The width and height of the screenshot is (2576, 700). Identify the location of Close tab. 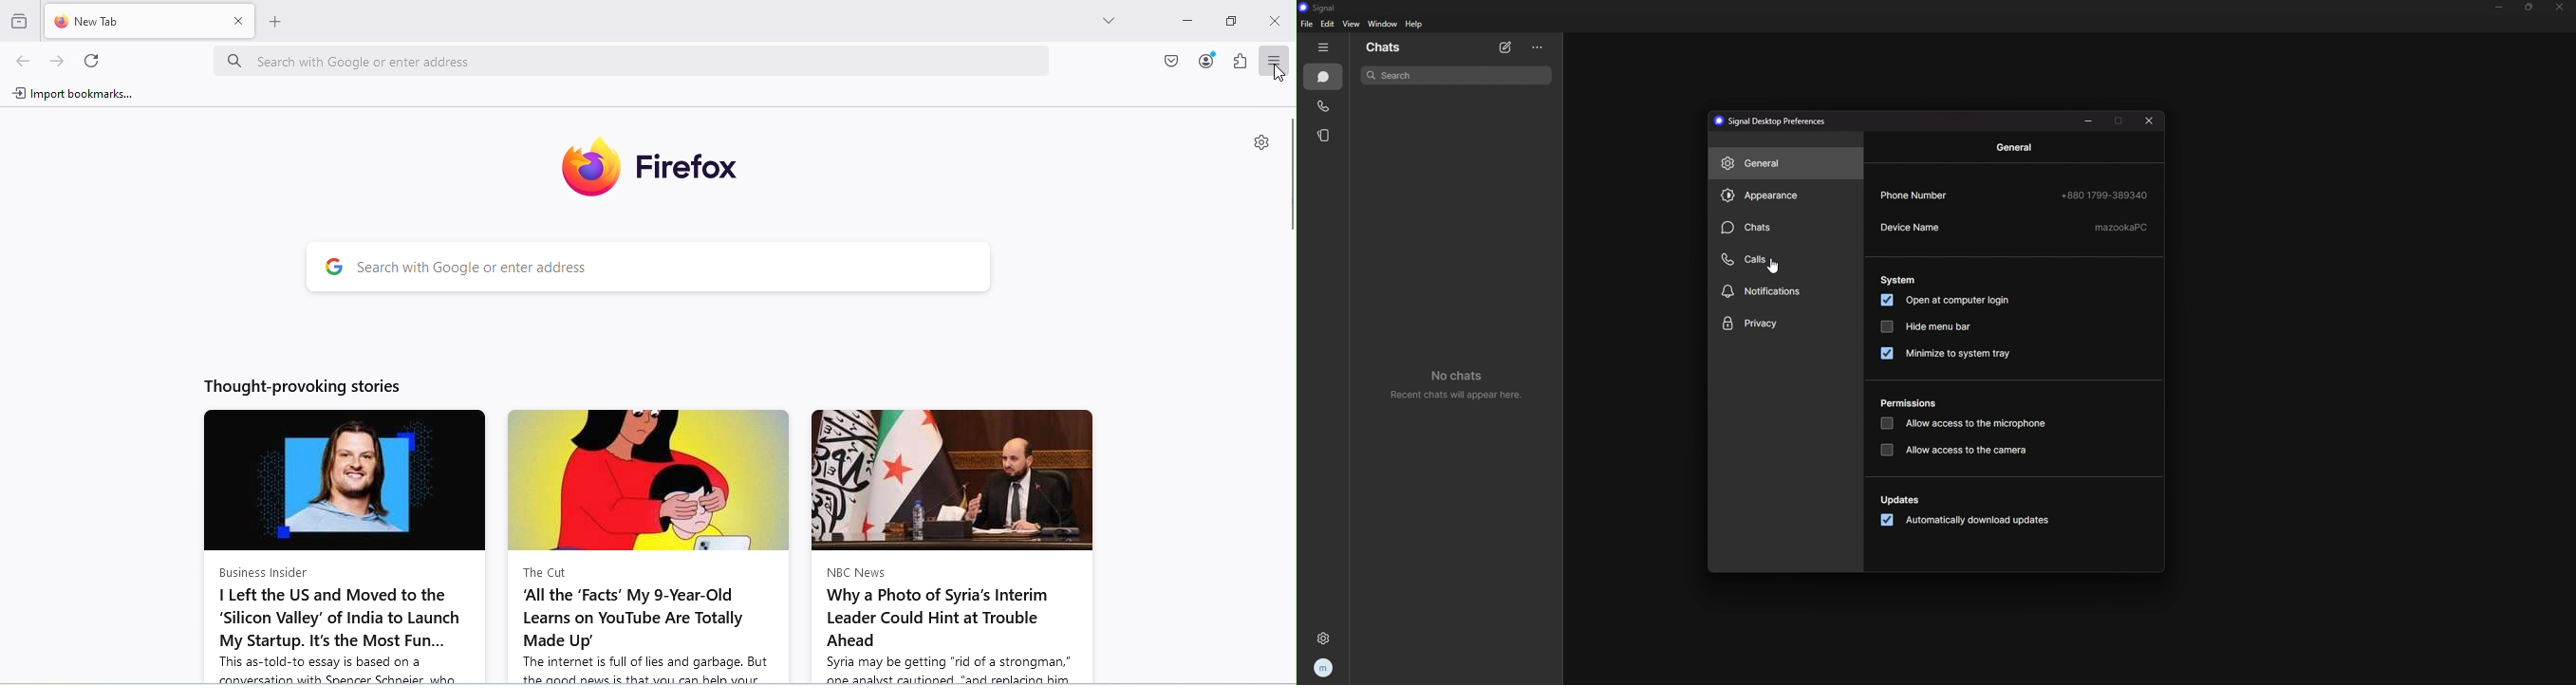
(241, 22).